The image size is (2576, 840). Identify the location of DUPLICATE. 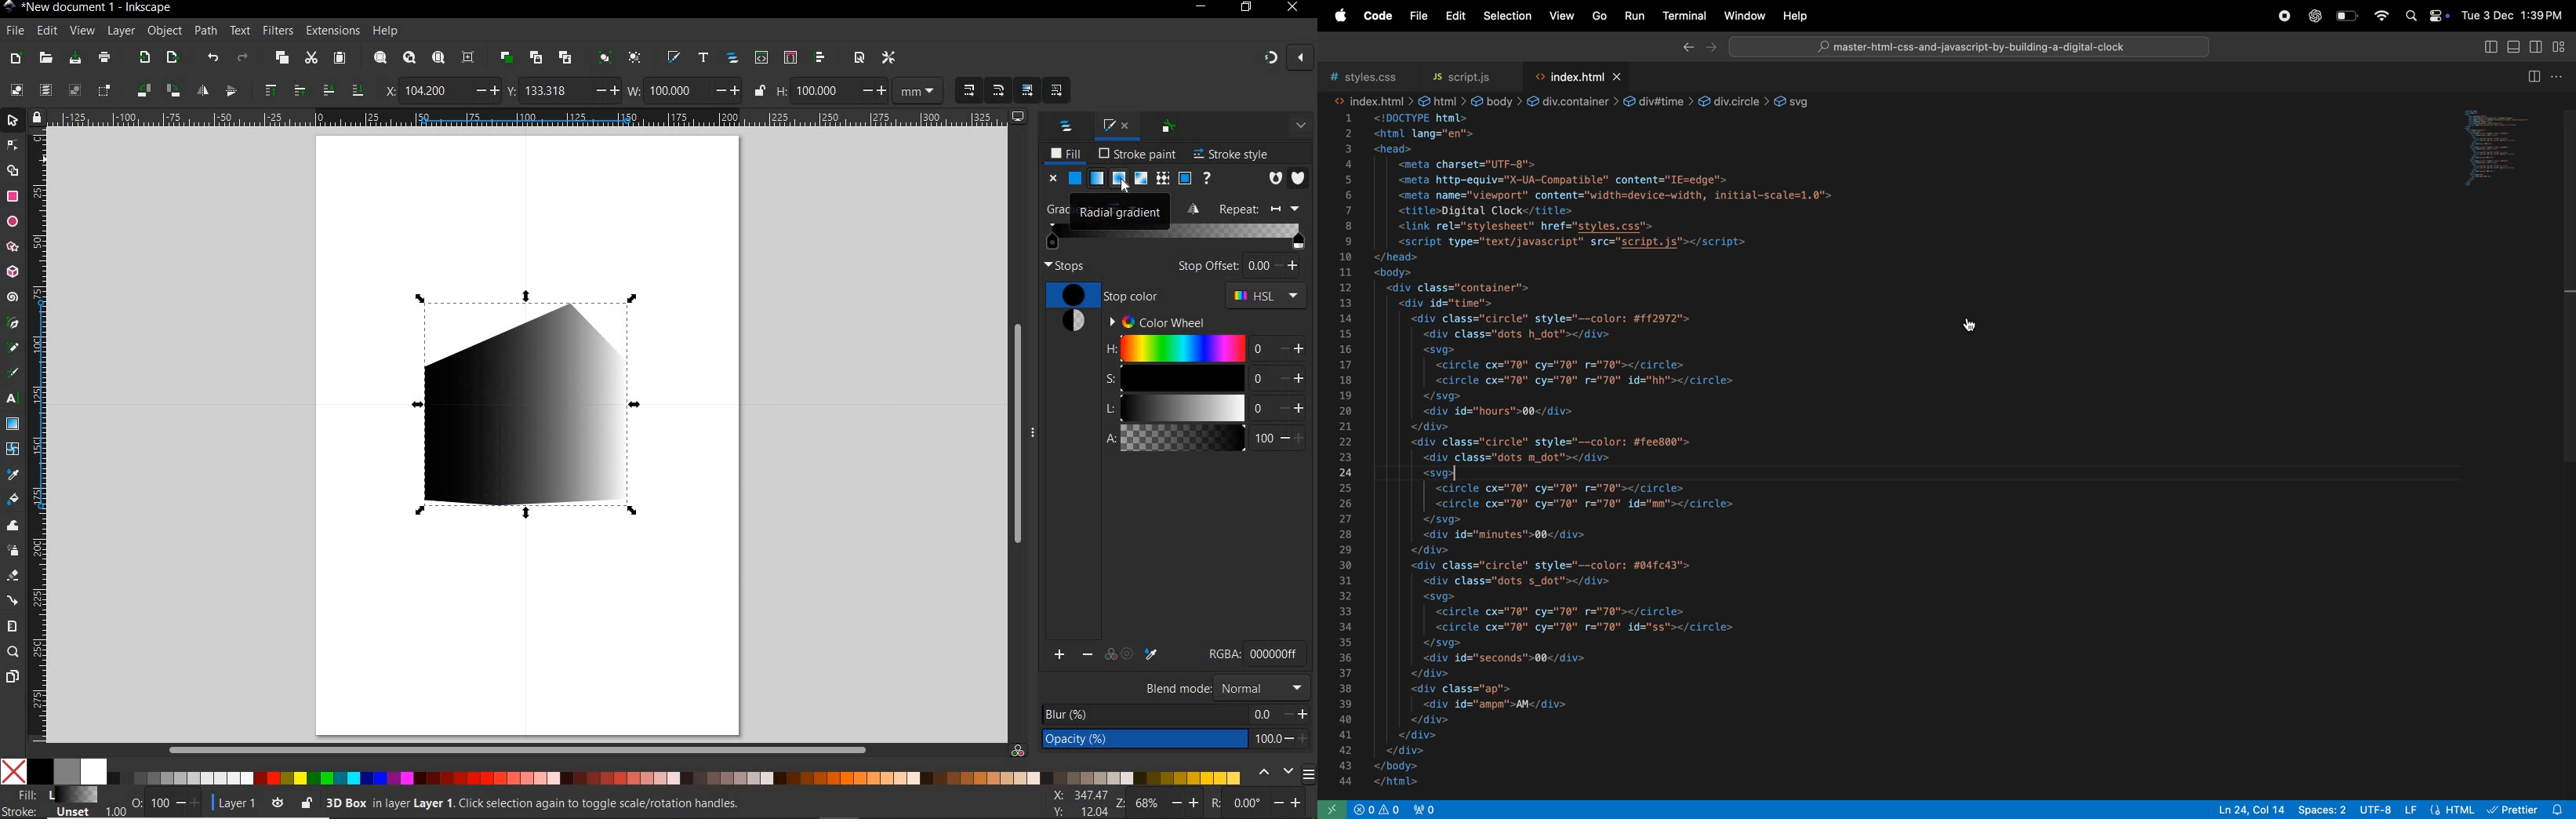
(505, 57).